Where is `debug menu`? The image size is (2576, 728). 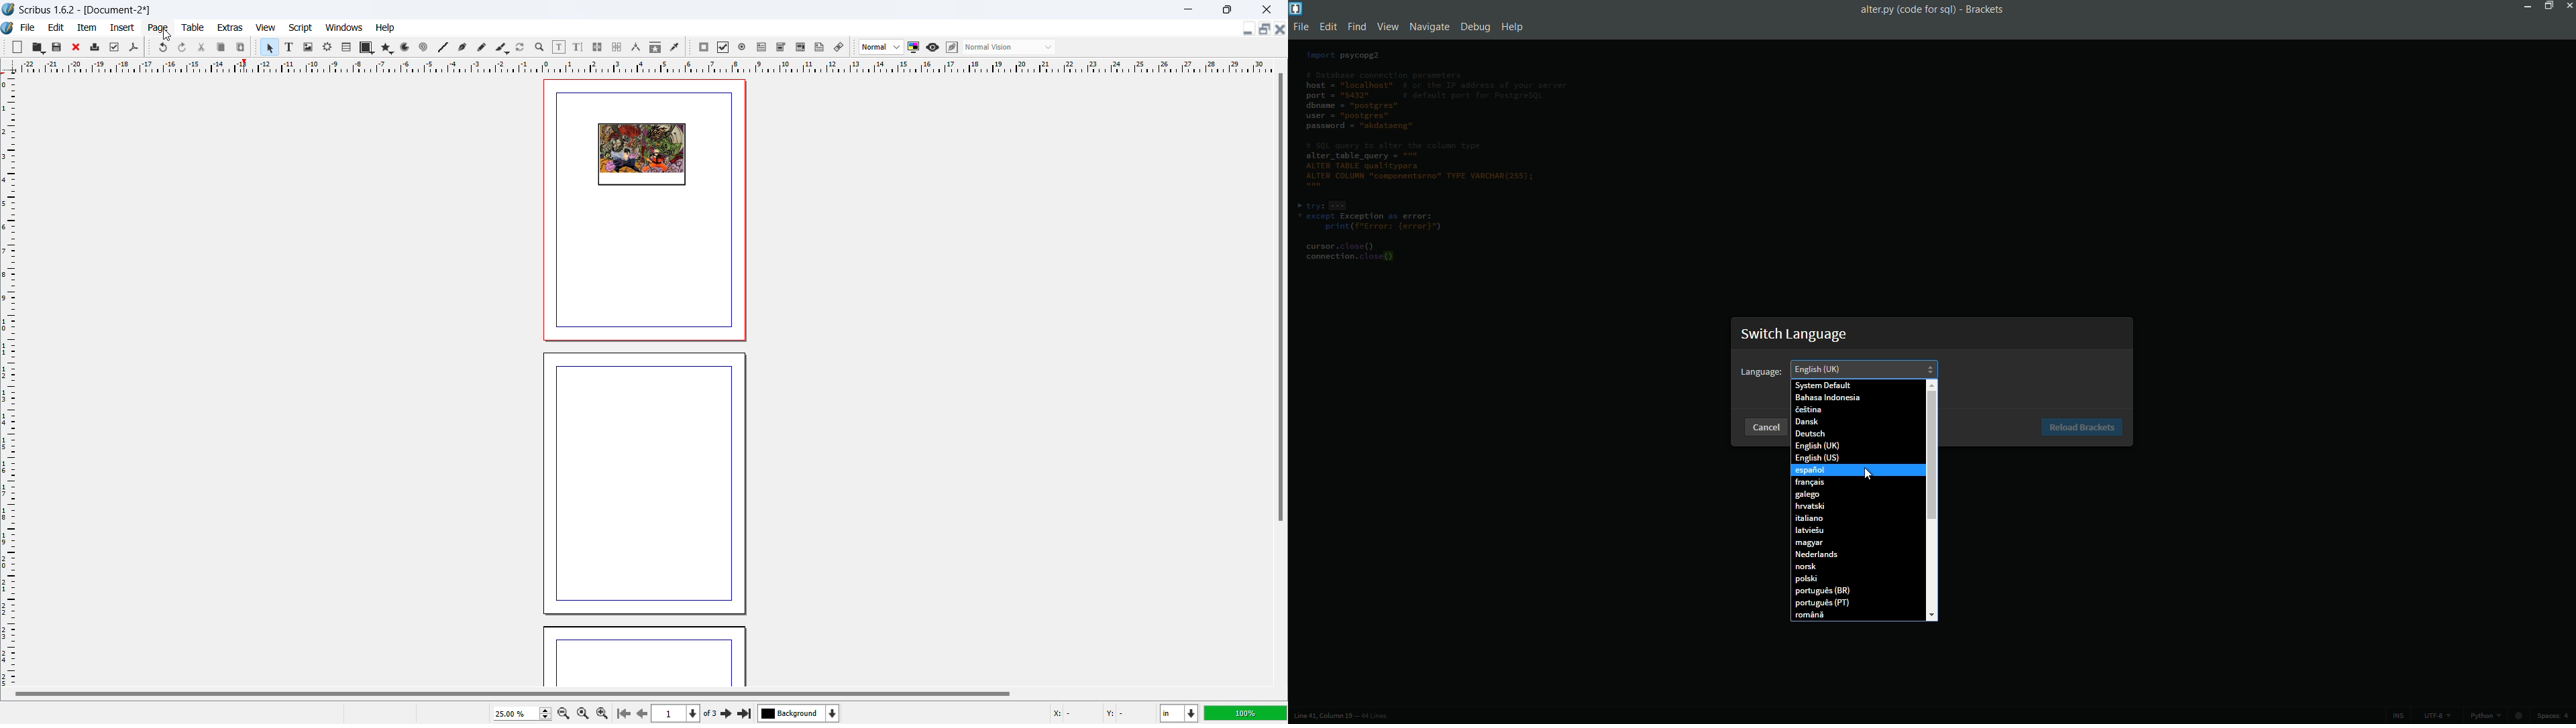
debug menu is located at coordinates (1472, 27).